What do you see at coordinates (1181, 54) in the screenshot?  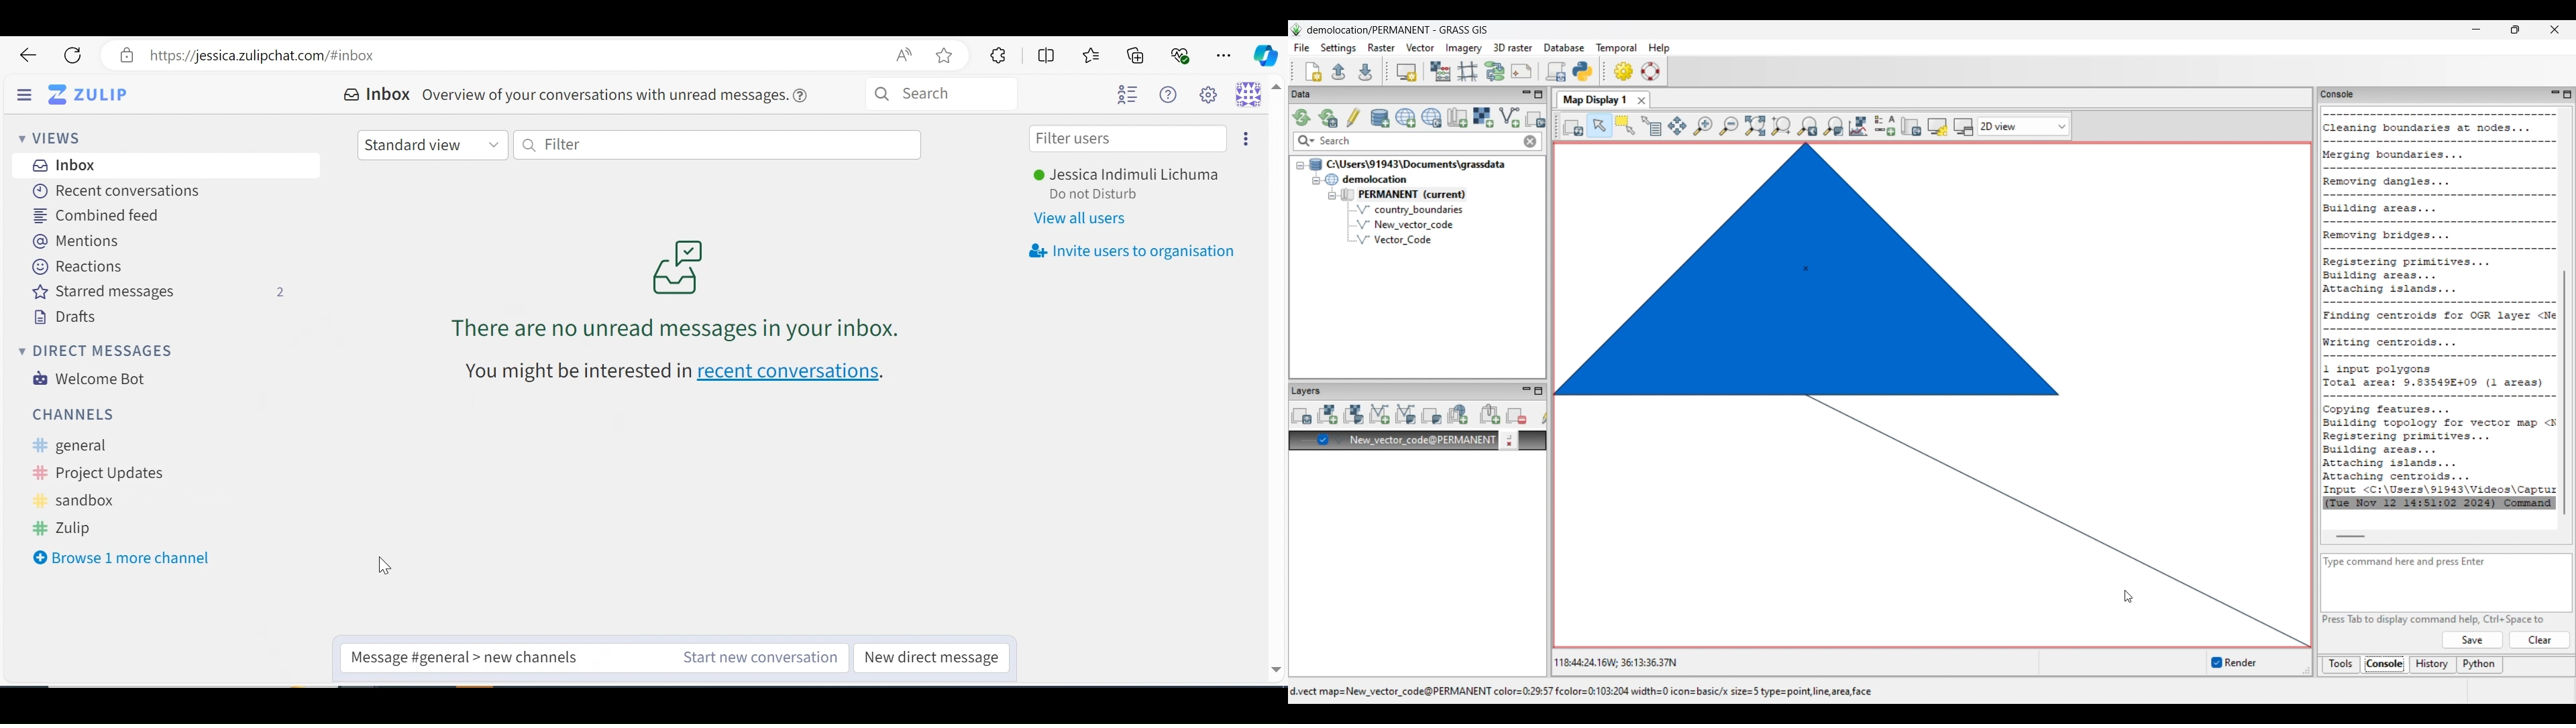 I see `Browser essentials` at bounding box center [1181, 54].